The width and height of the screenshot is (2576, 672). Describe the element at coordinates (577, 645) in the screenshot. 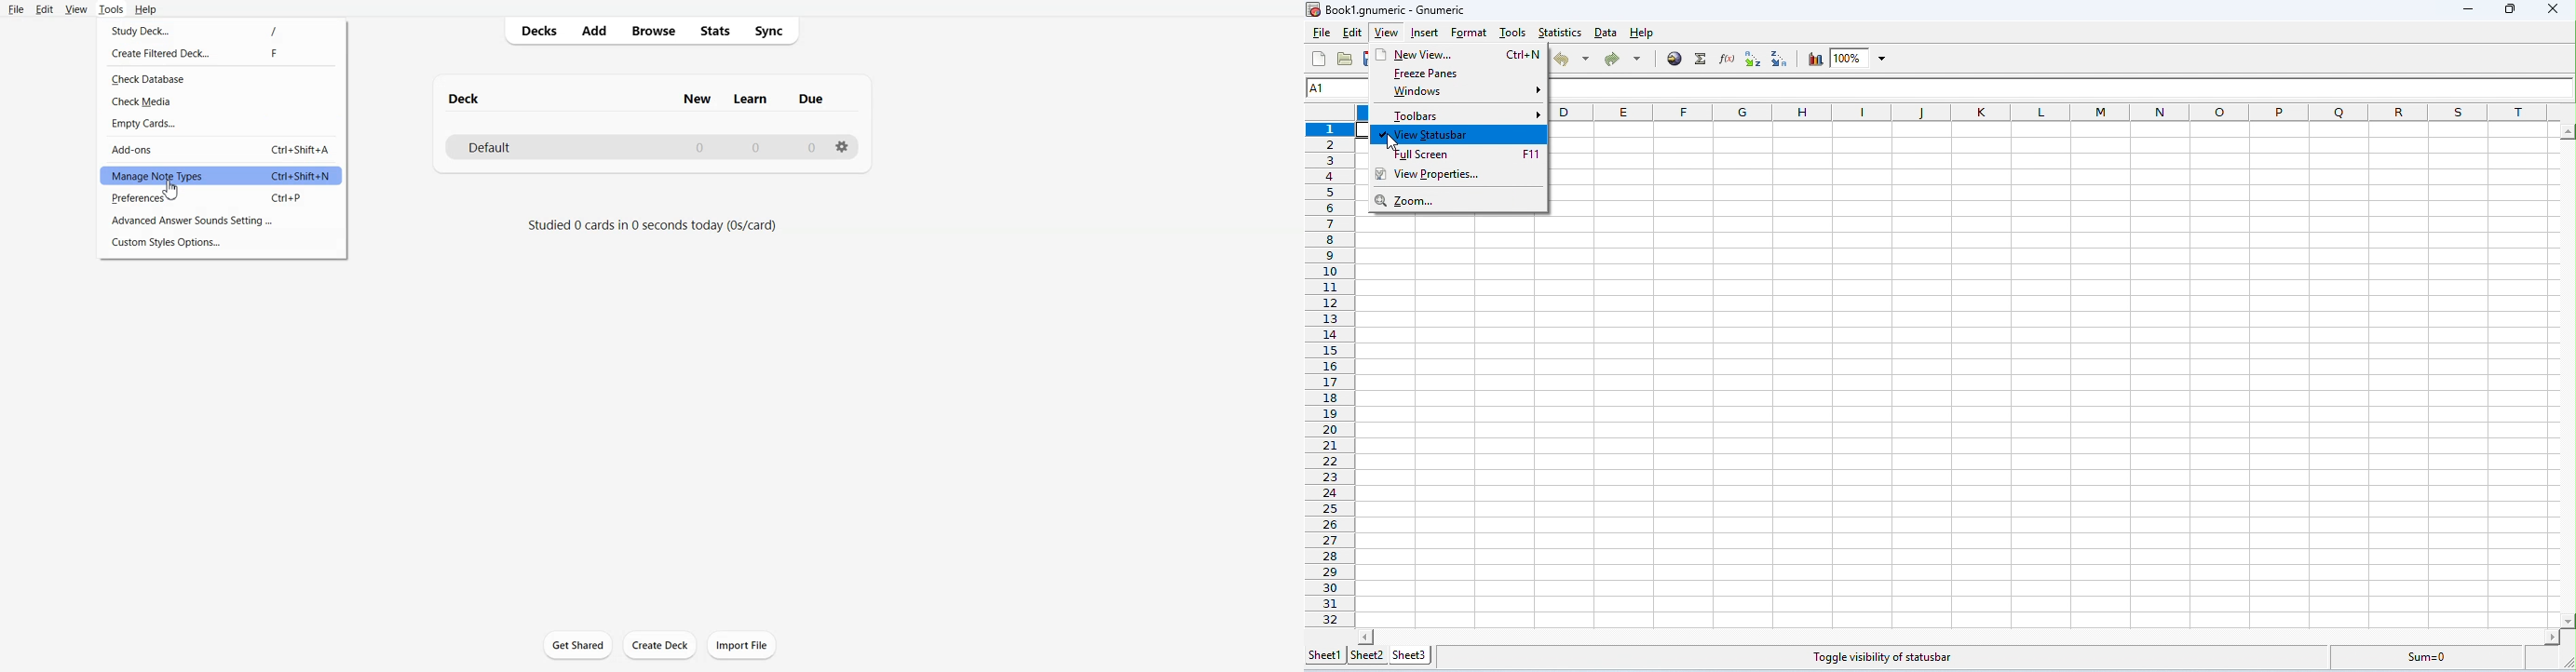

I see `Get Shared` at that location.